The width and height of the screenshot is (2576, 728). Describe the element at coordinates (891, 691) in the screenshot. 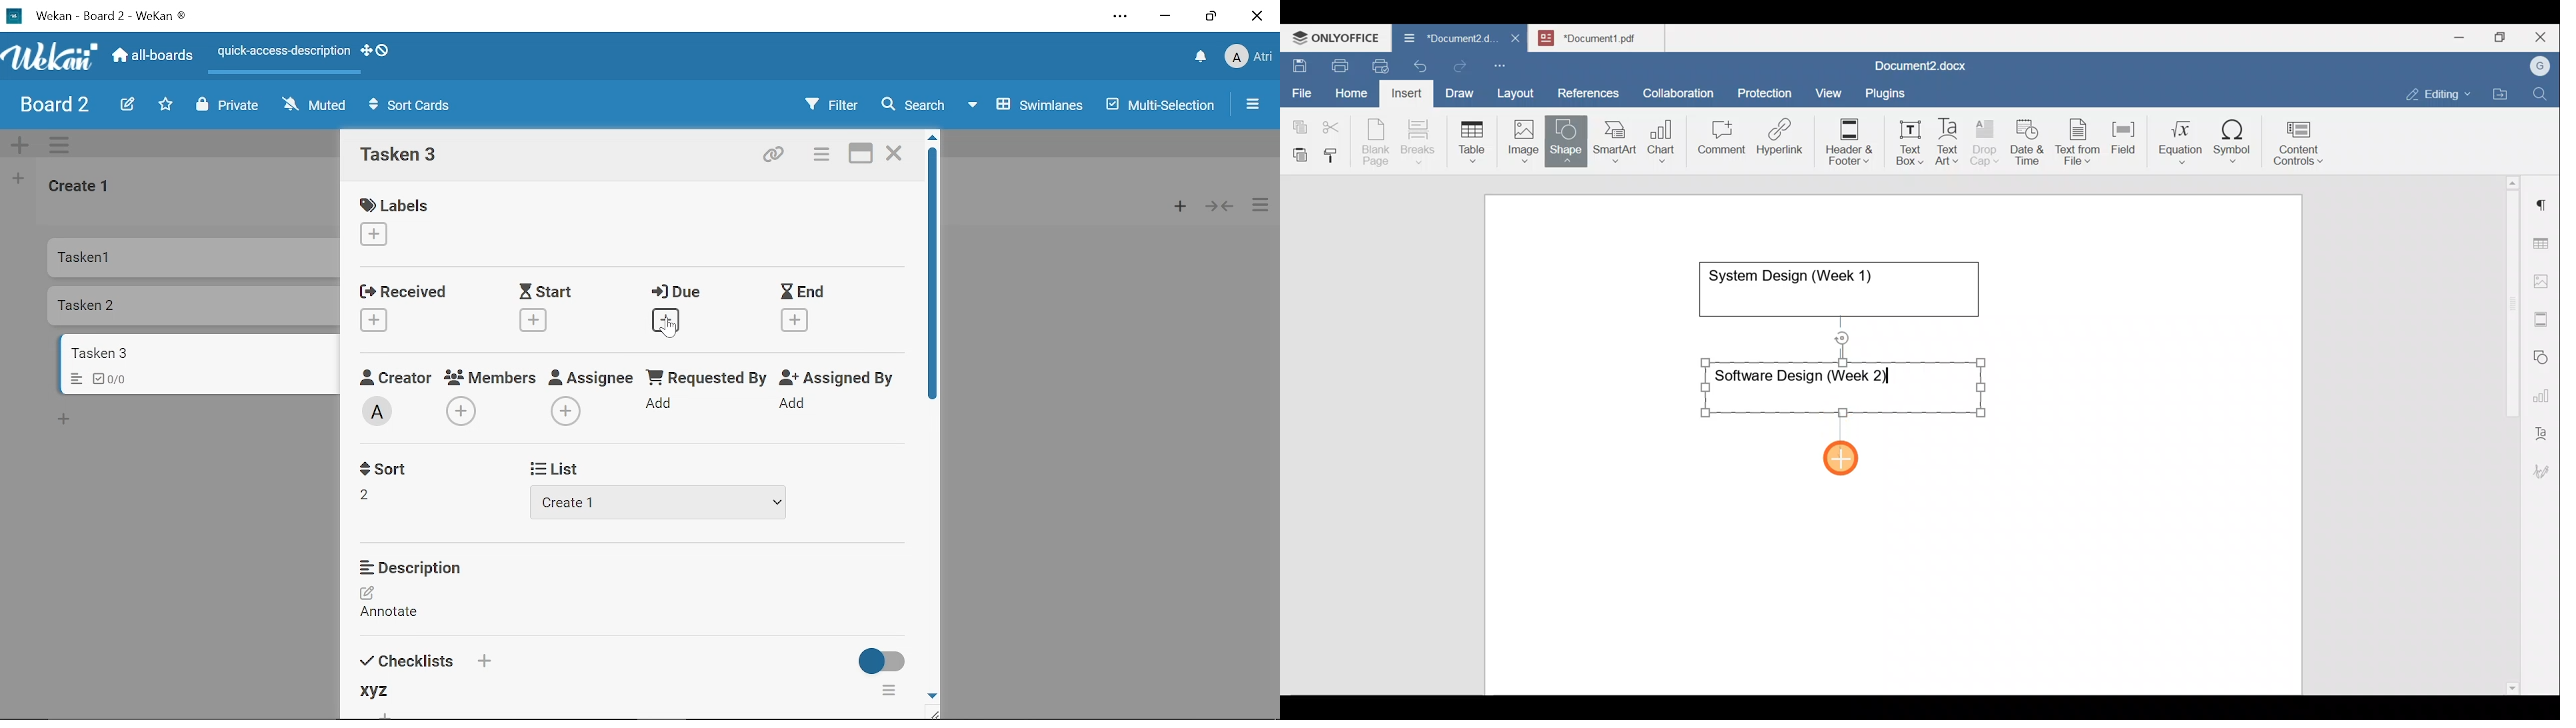

I see `Checklist actions` at that location.